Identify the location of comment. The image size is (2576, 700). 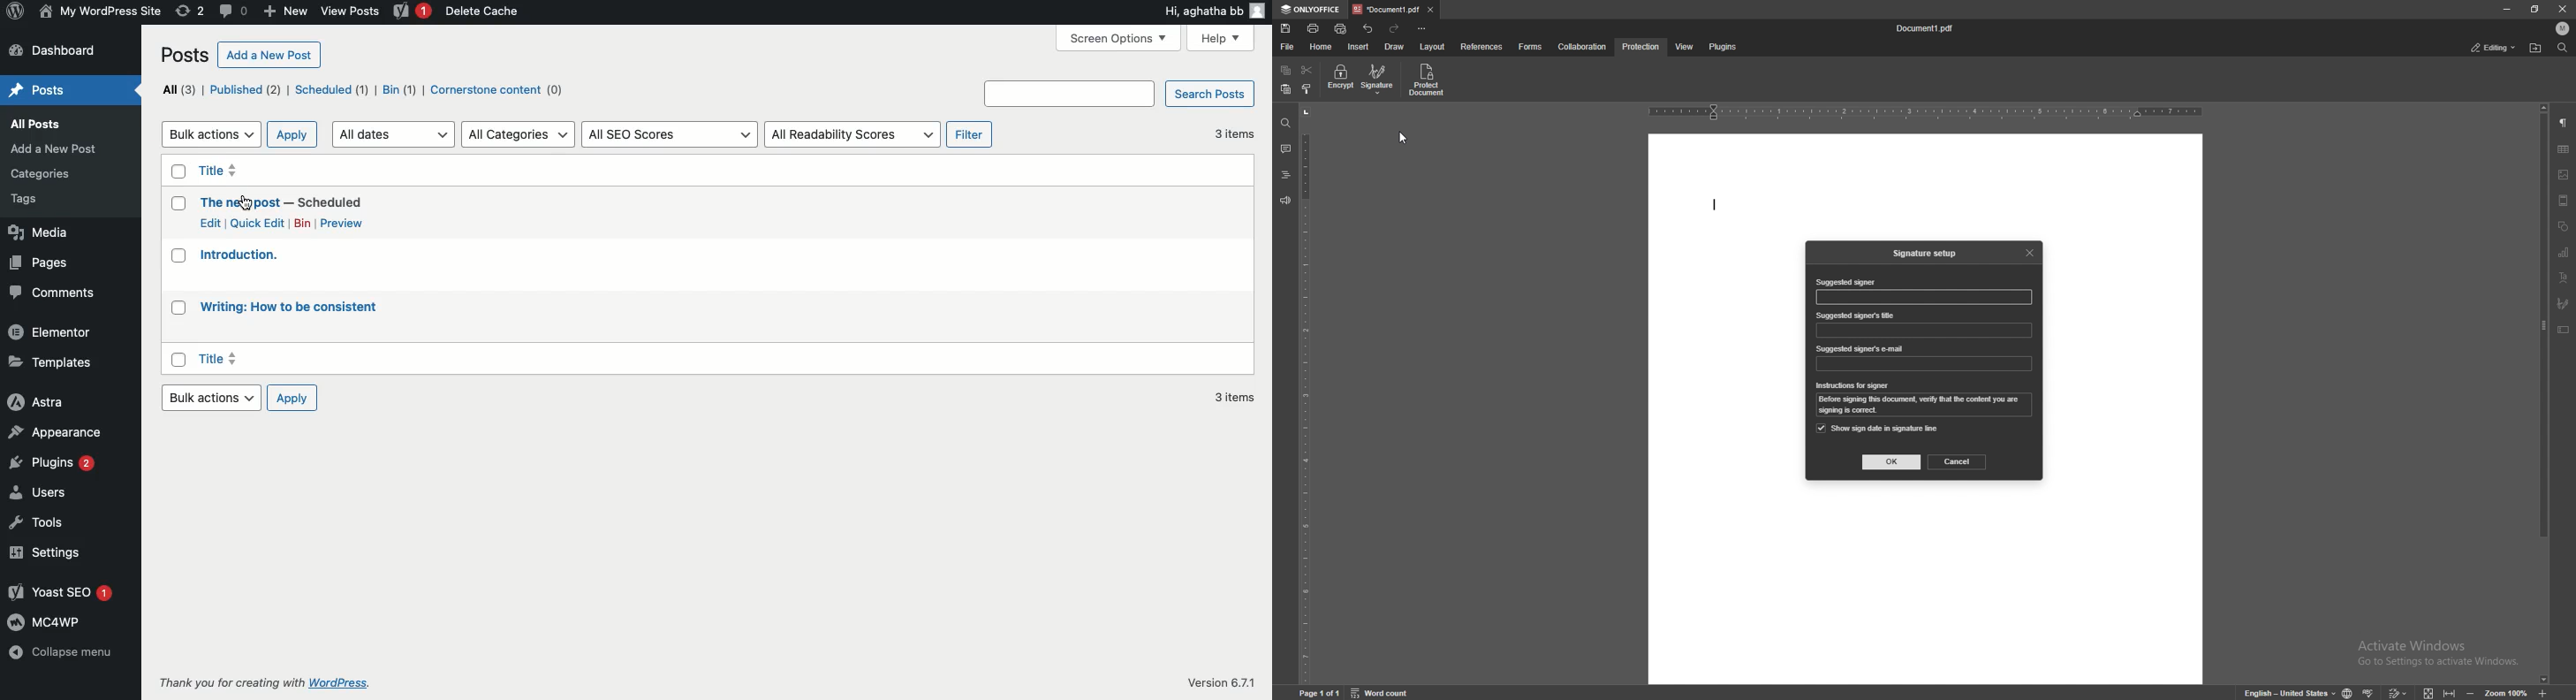
(1284, 149).